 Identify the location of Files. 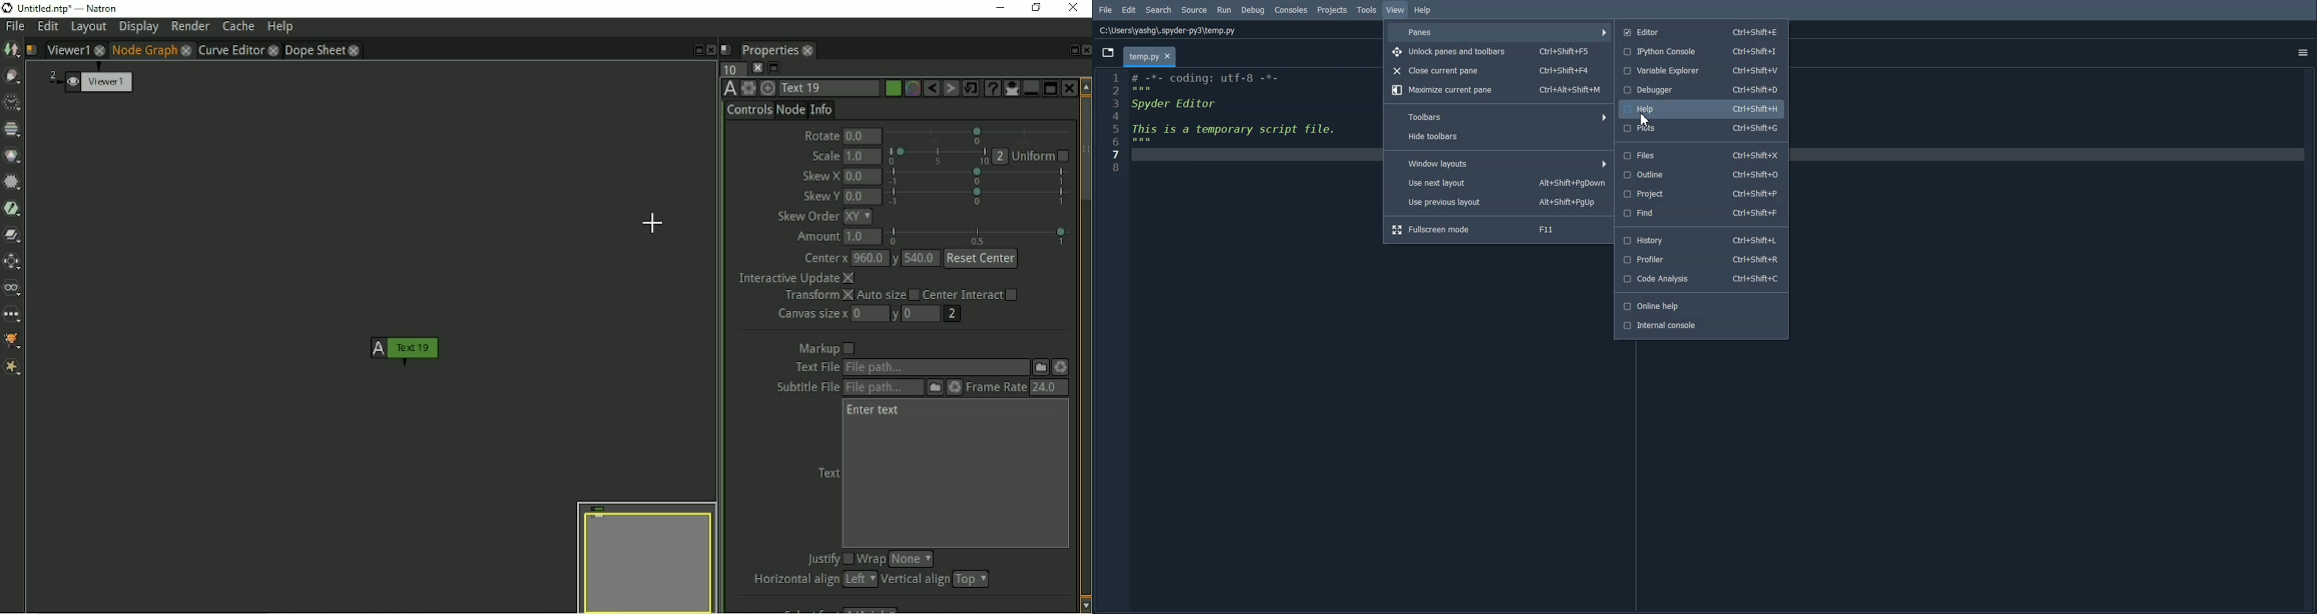
(1702, 154).